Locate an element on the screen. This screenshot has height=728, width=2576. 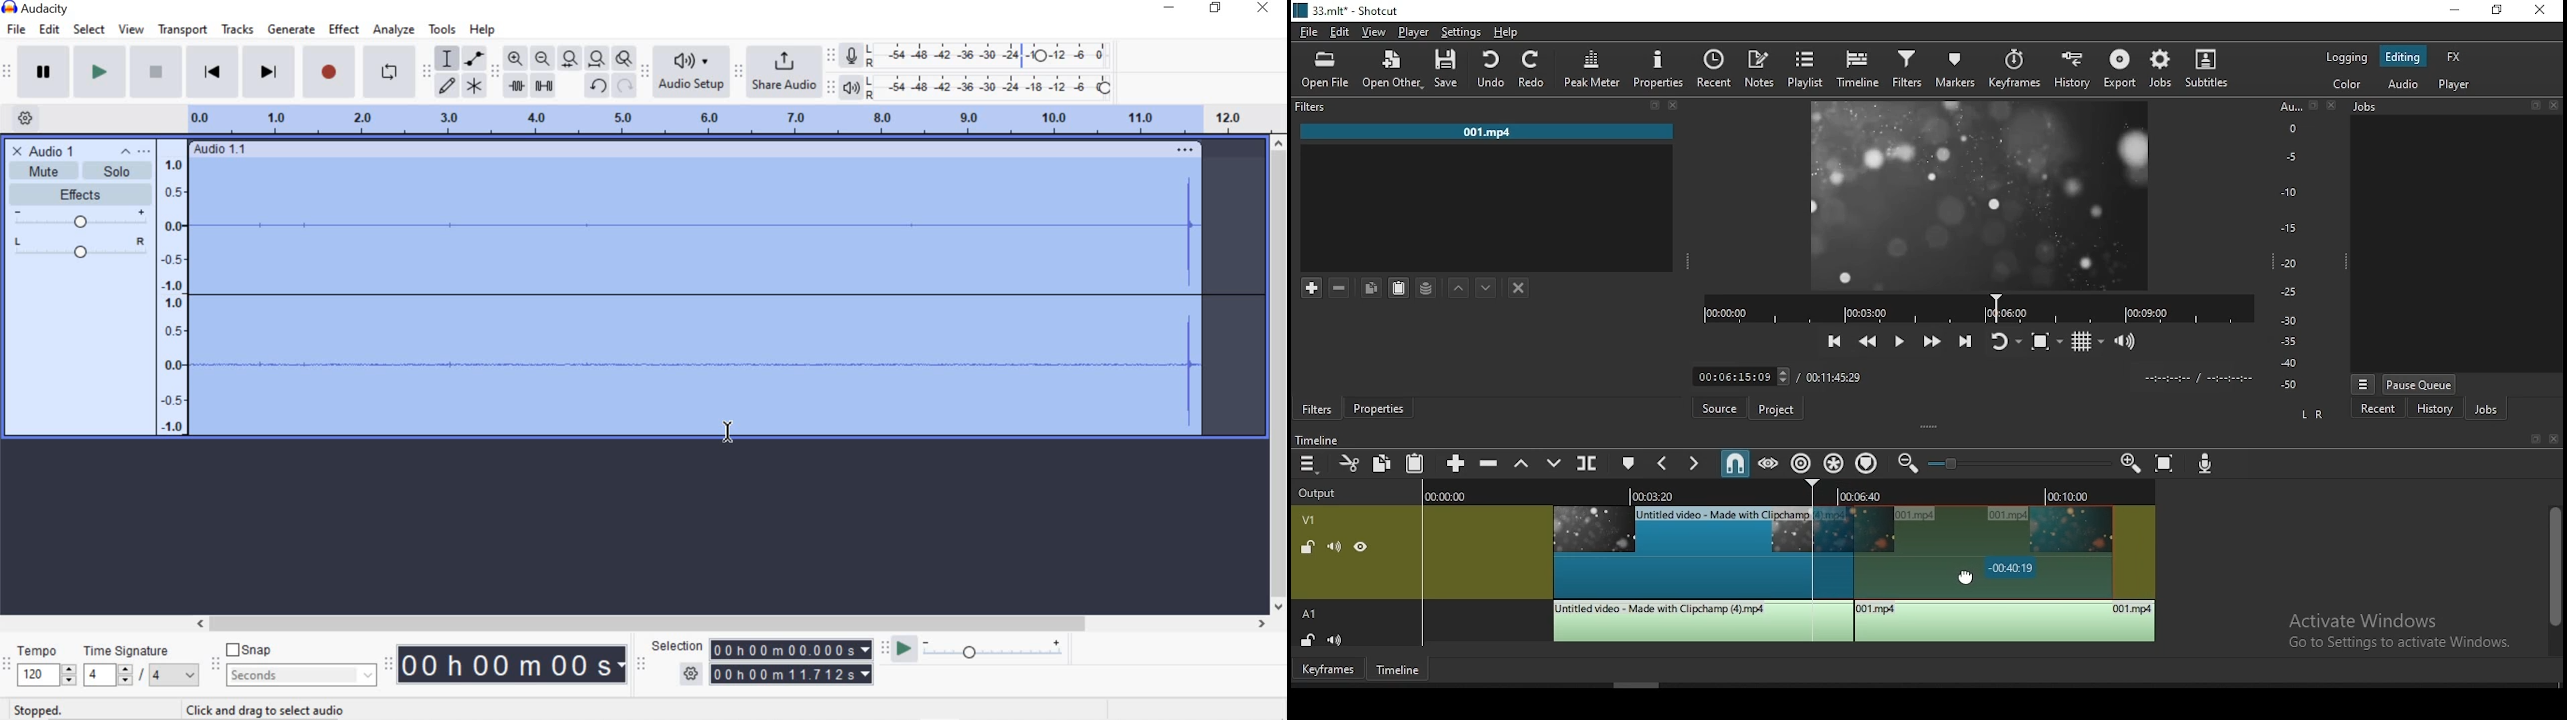
L R is located at coordinates (2308, 414).